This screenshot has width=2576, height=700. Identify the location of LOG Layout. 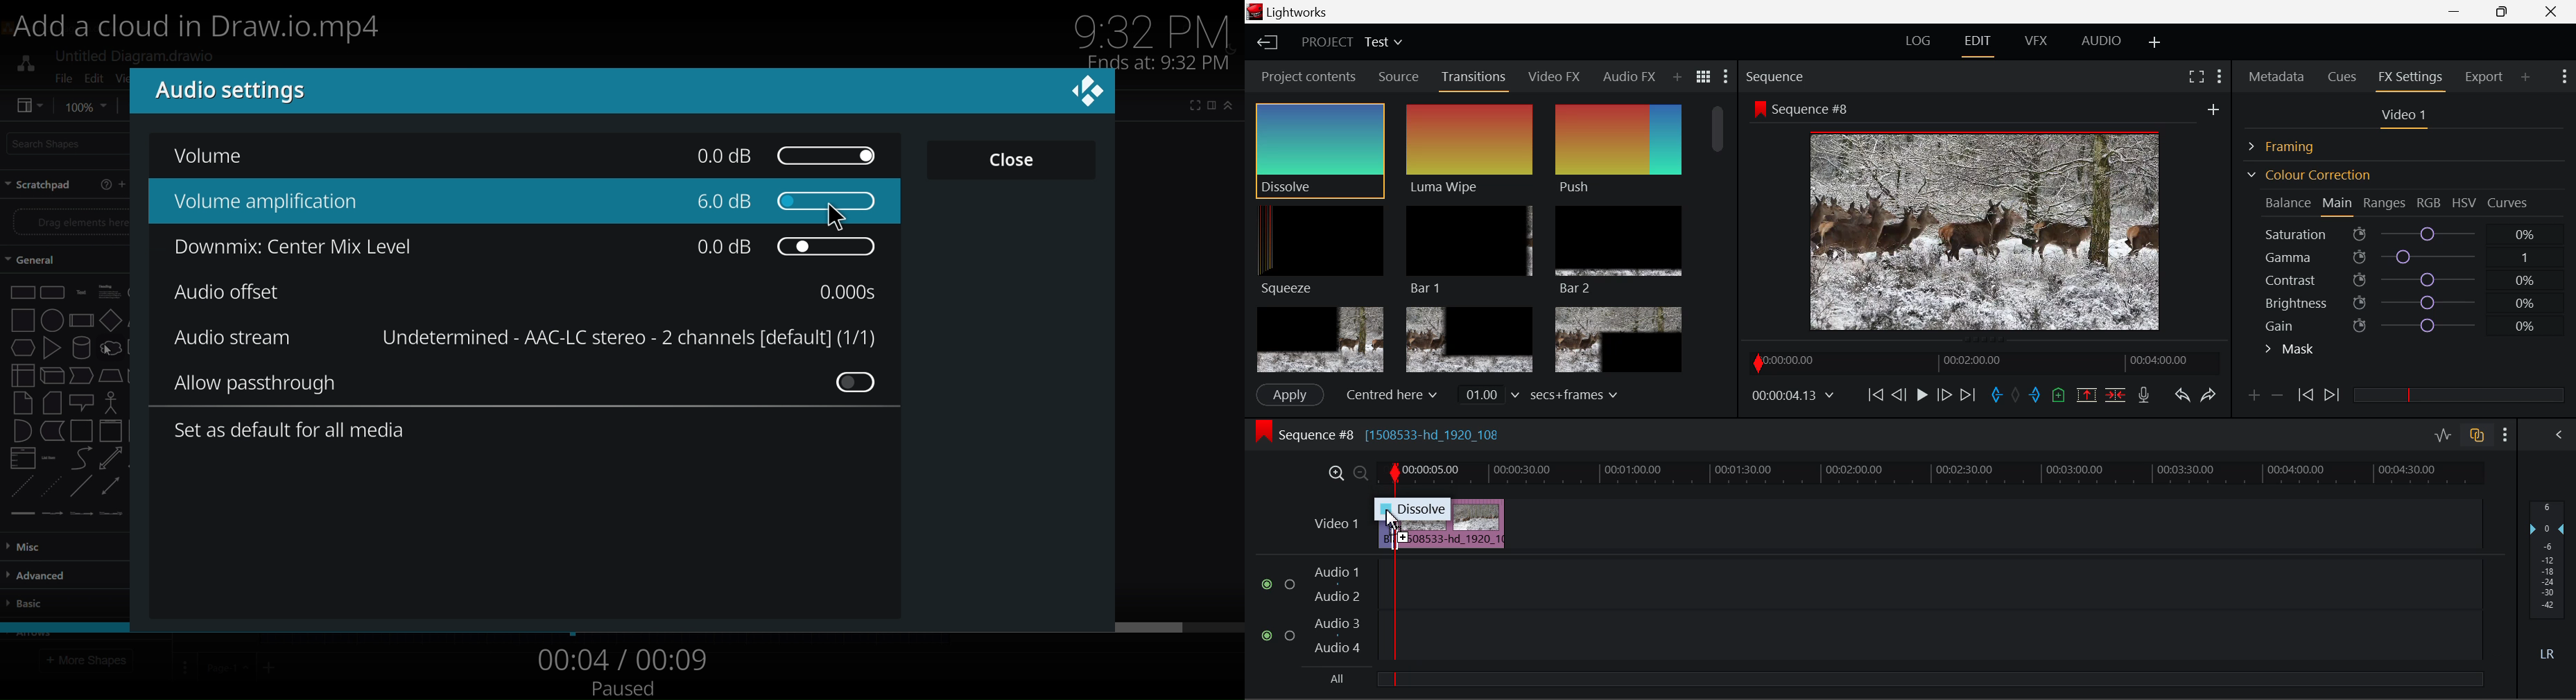
(1917, 40).